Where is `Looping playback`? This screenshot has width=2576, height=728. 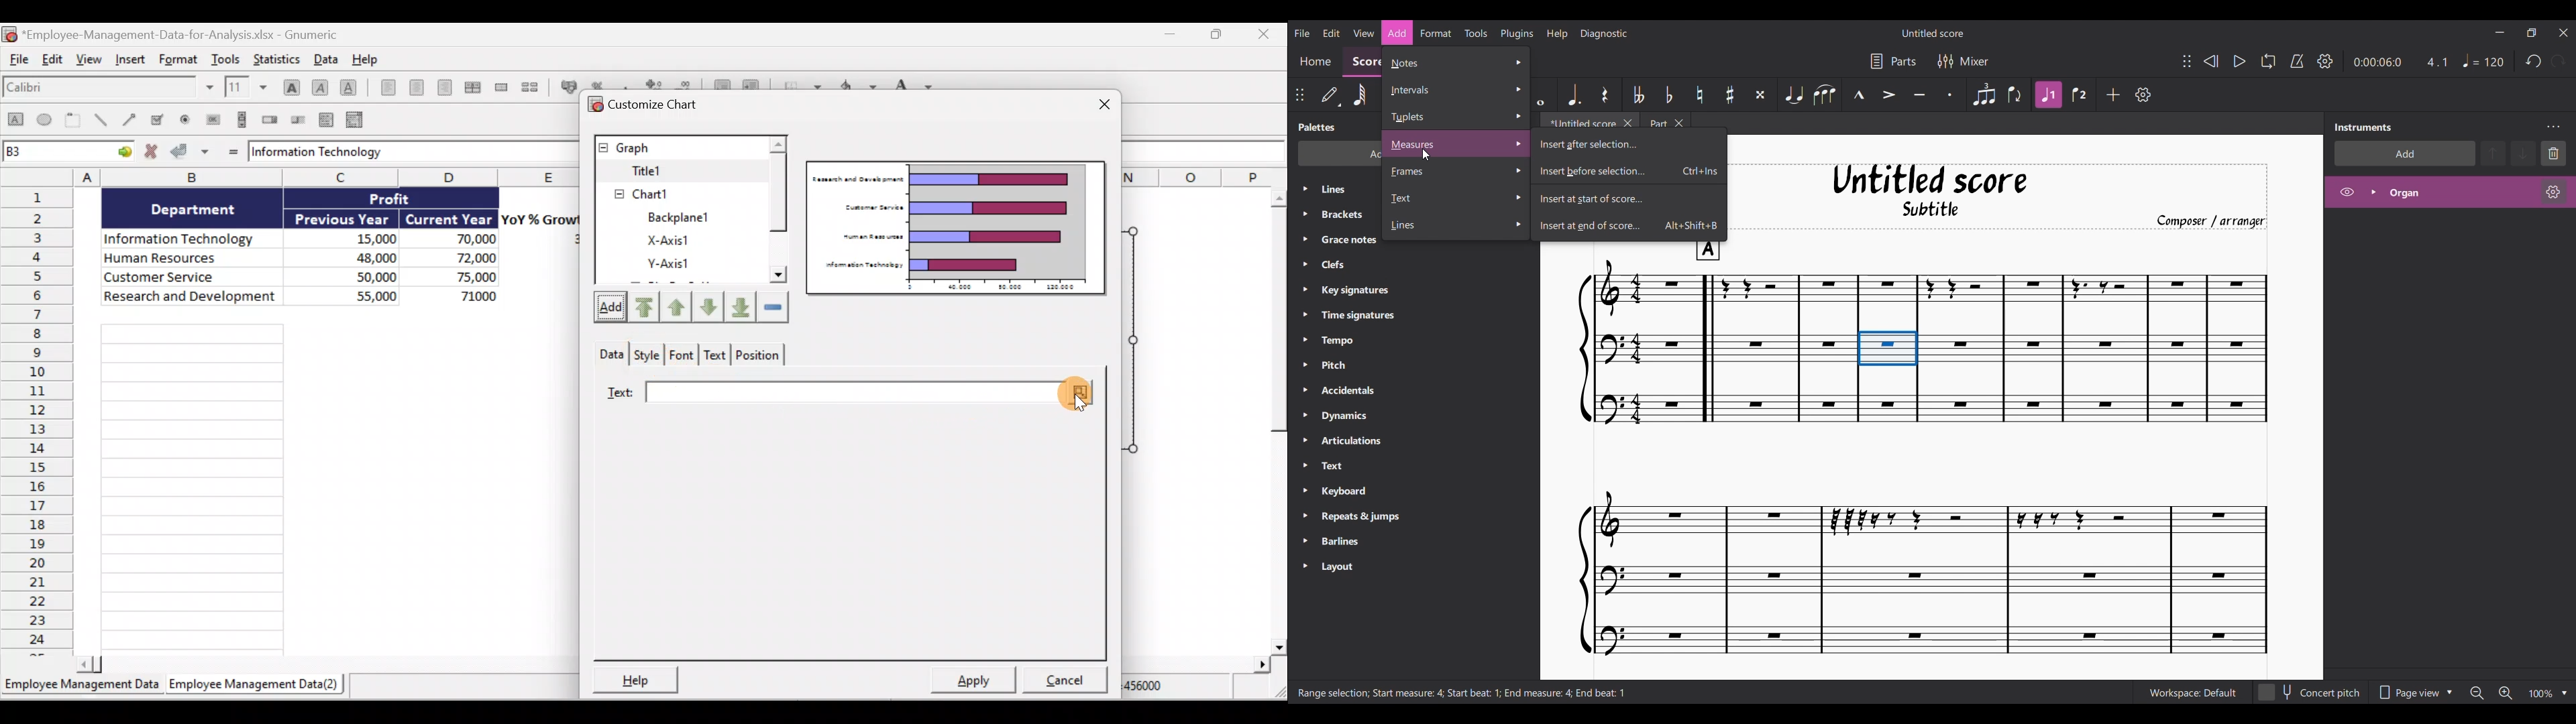
Looping playback is located at coordinates (2267, 61).